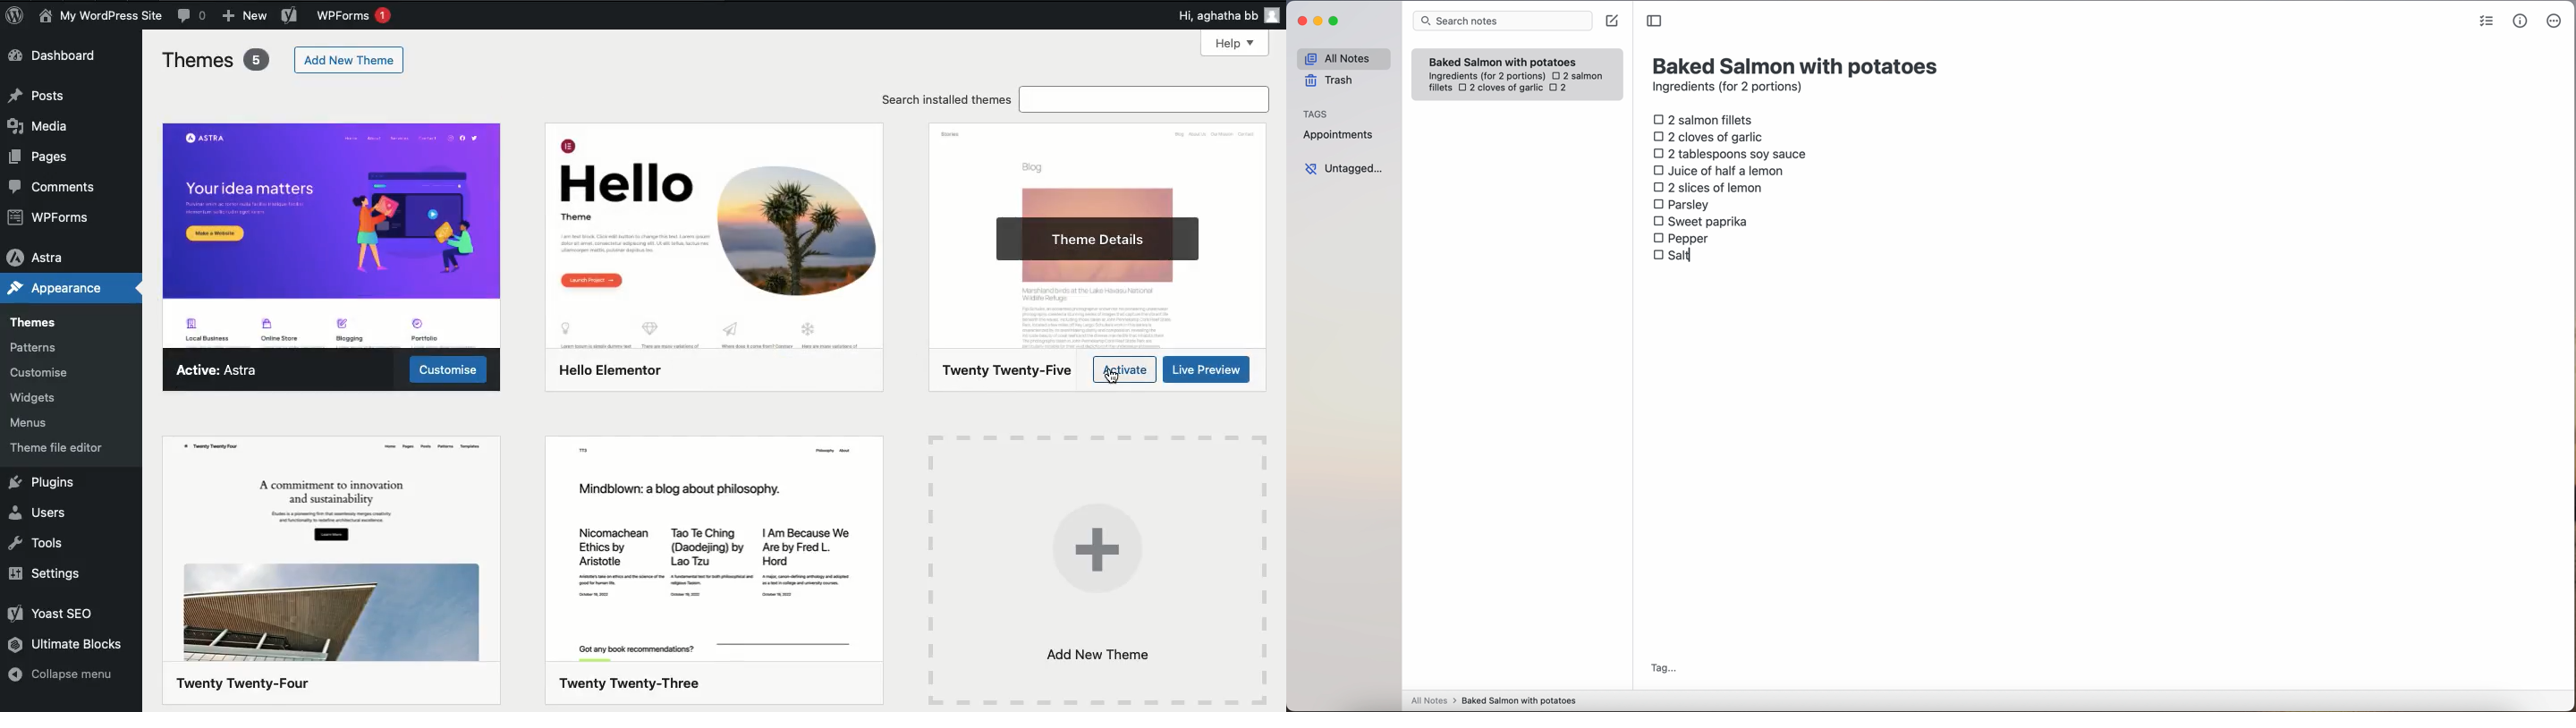  I want to click on all notes > baked Salmon with potatoes, so click(1494, 700).